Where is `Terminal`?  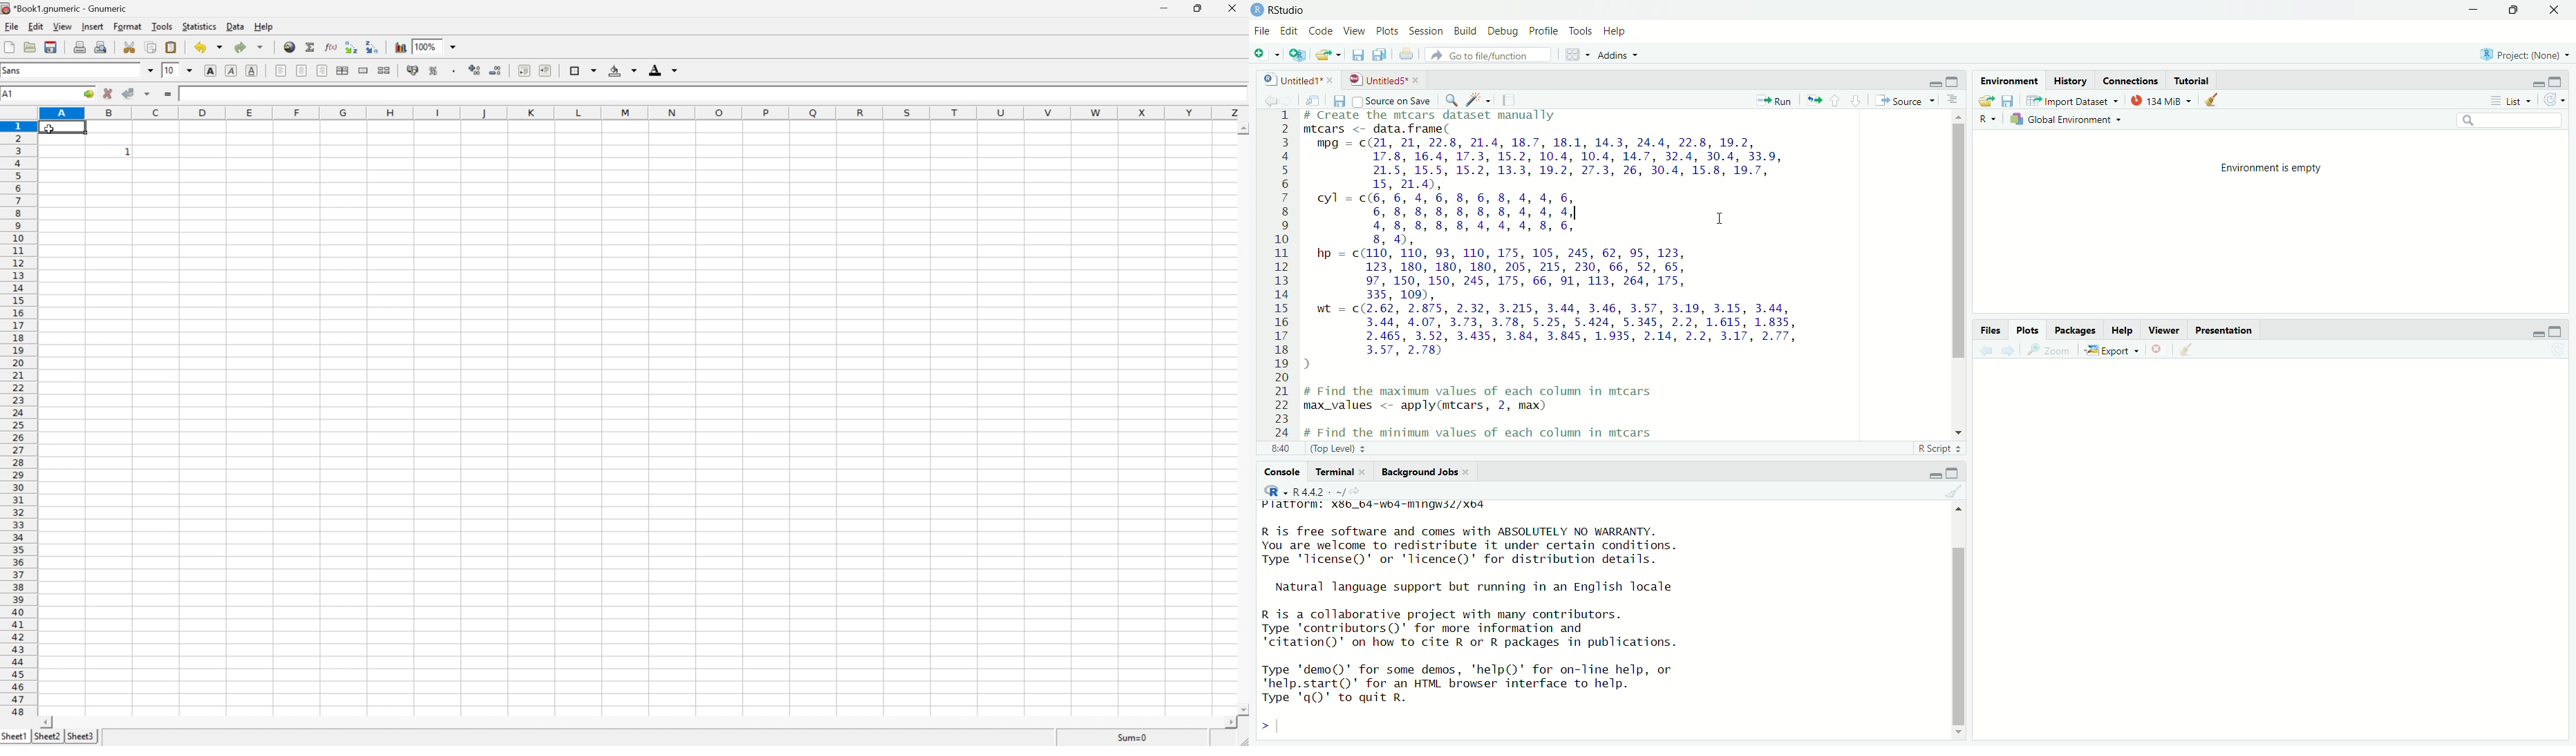
Terminal is located at coordinates (1334, 472).